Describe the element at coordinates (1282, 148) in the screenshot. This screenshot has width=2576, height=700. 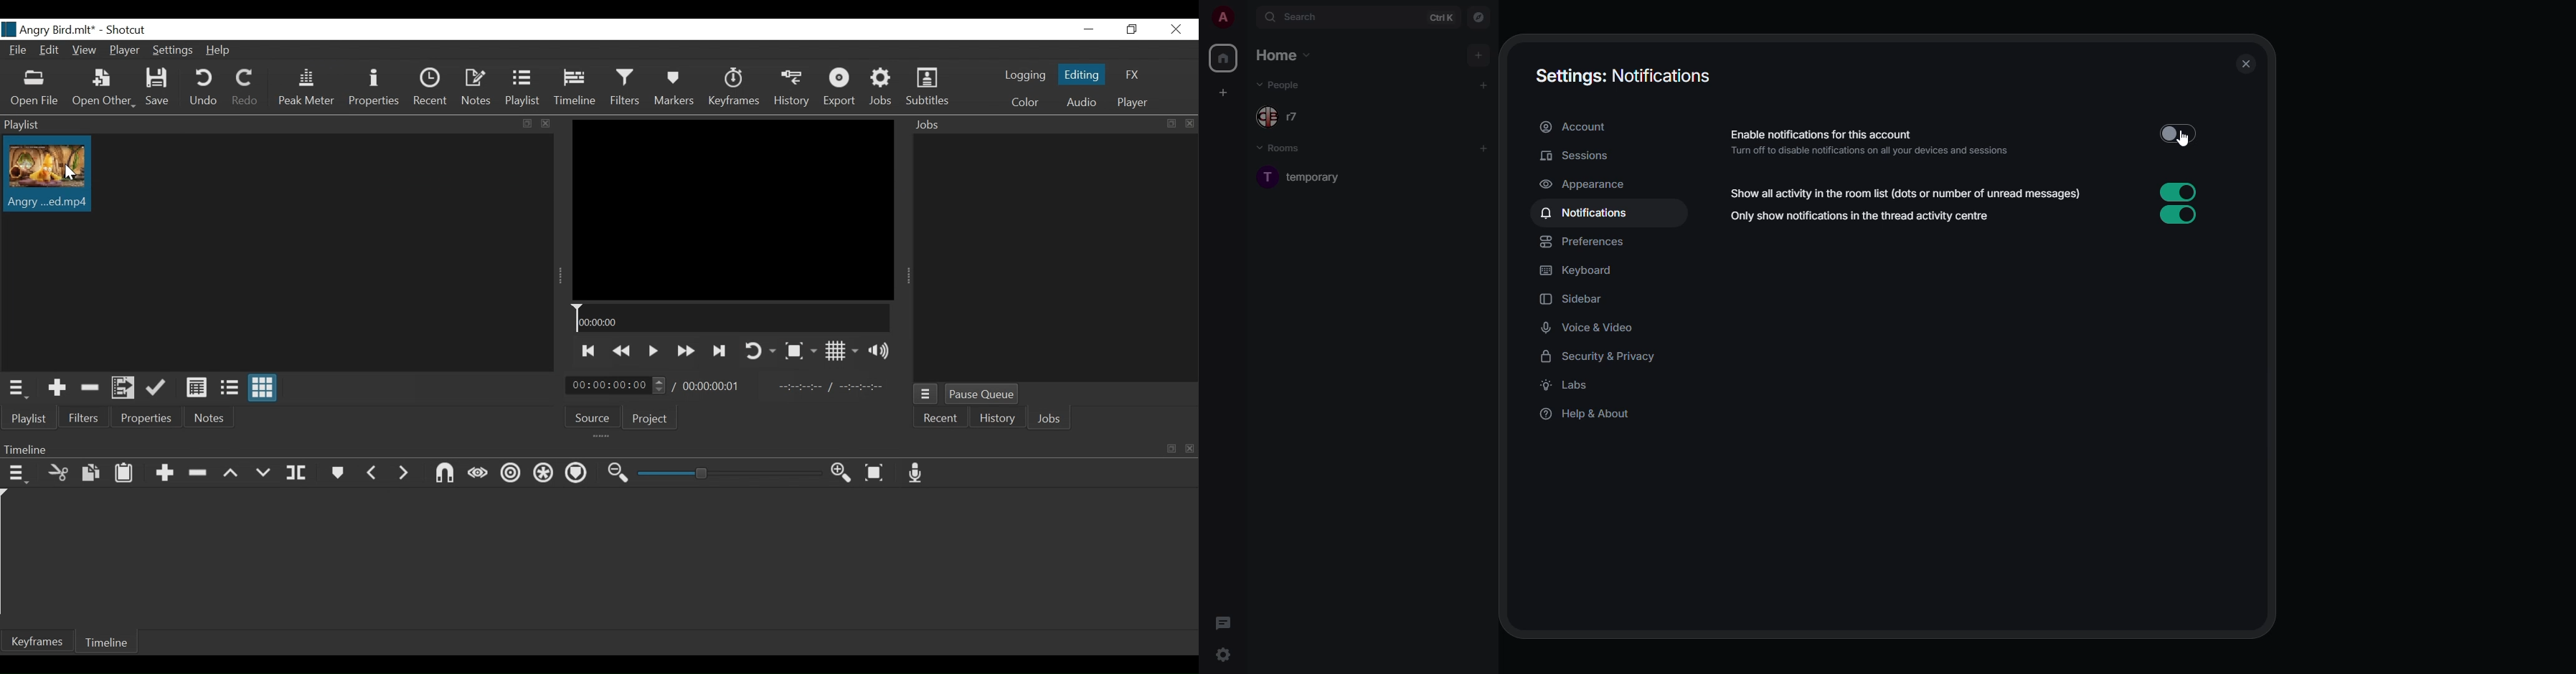
I see `rooms` at that location.